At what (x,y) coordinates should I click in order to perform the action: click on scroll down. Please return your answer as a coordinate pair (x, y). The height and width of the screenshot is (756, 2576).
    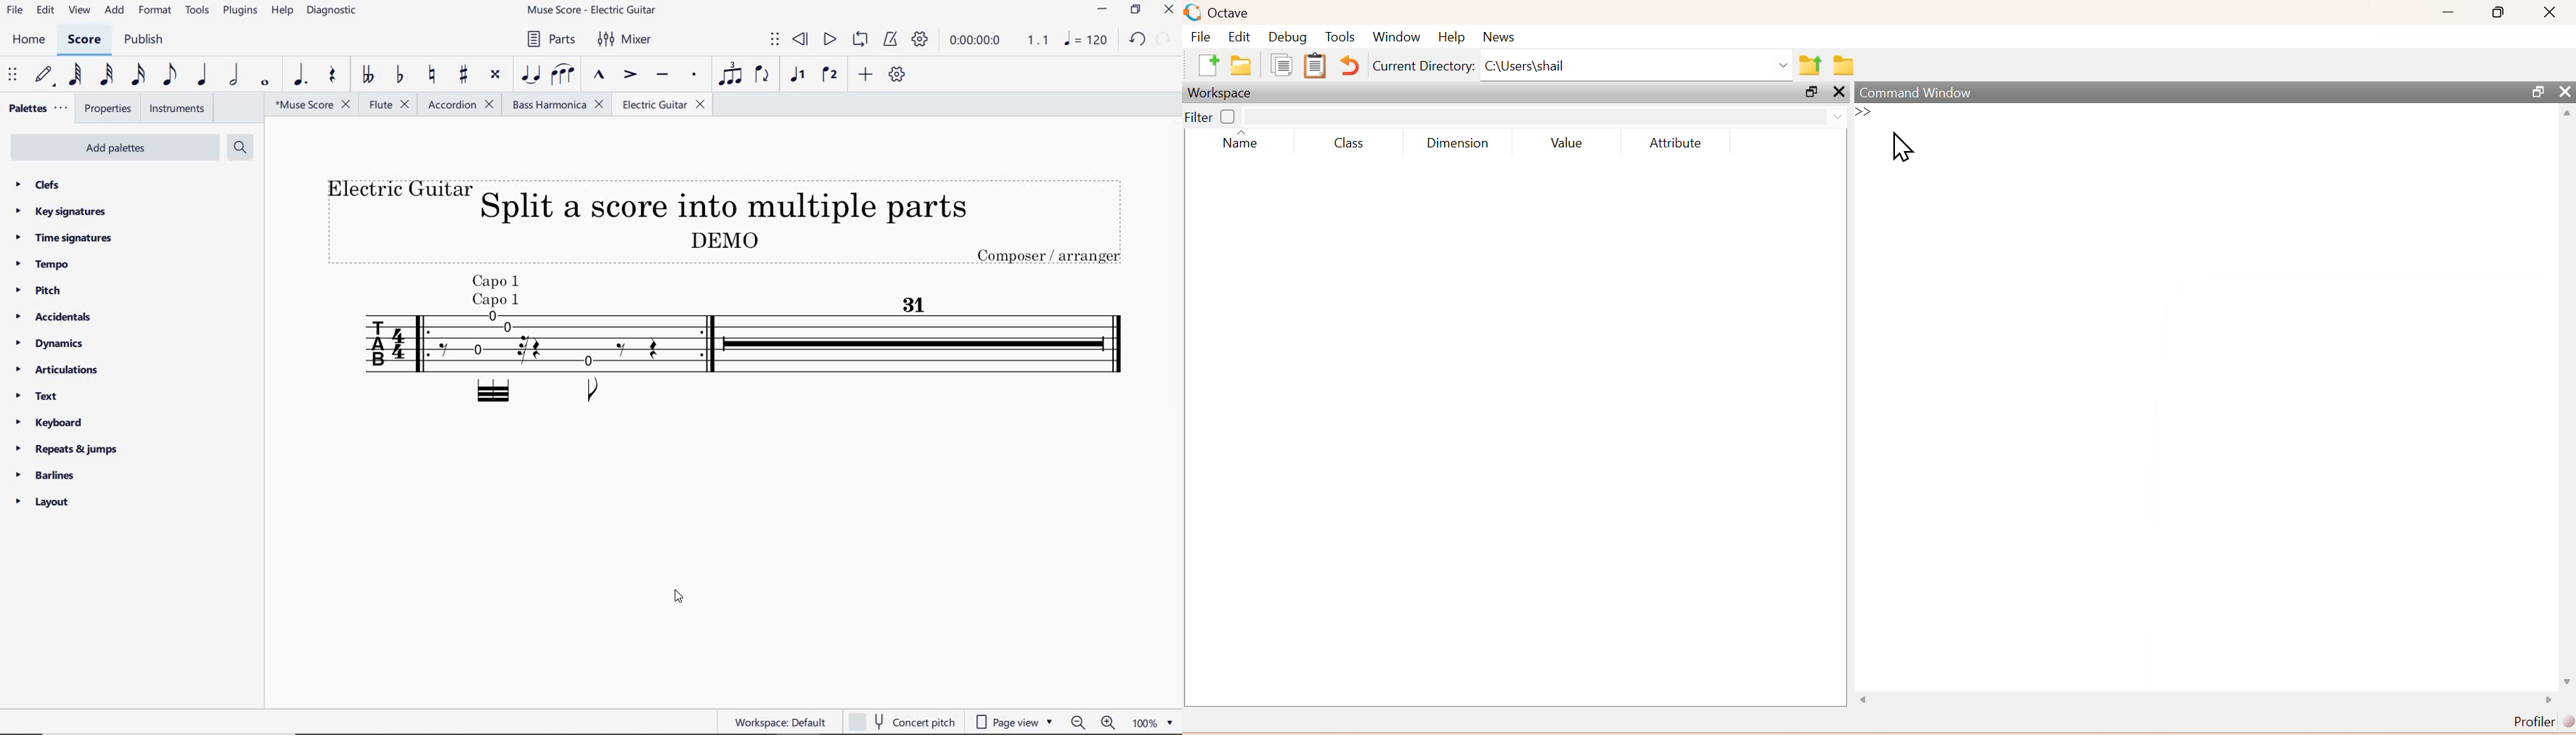
    Looking at the image, I should click on (2563, 680).